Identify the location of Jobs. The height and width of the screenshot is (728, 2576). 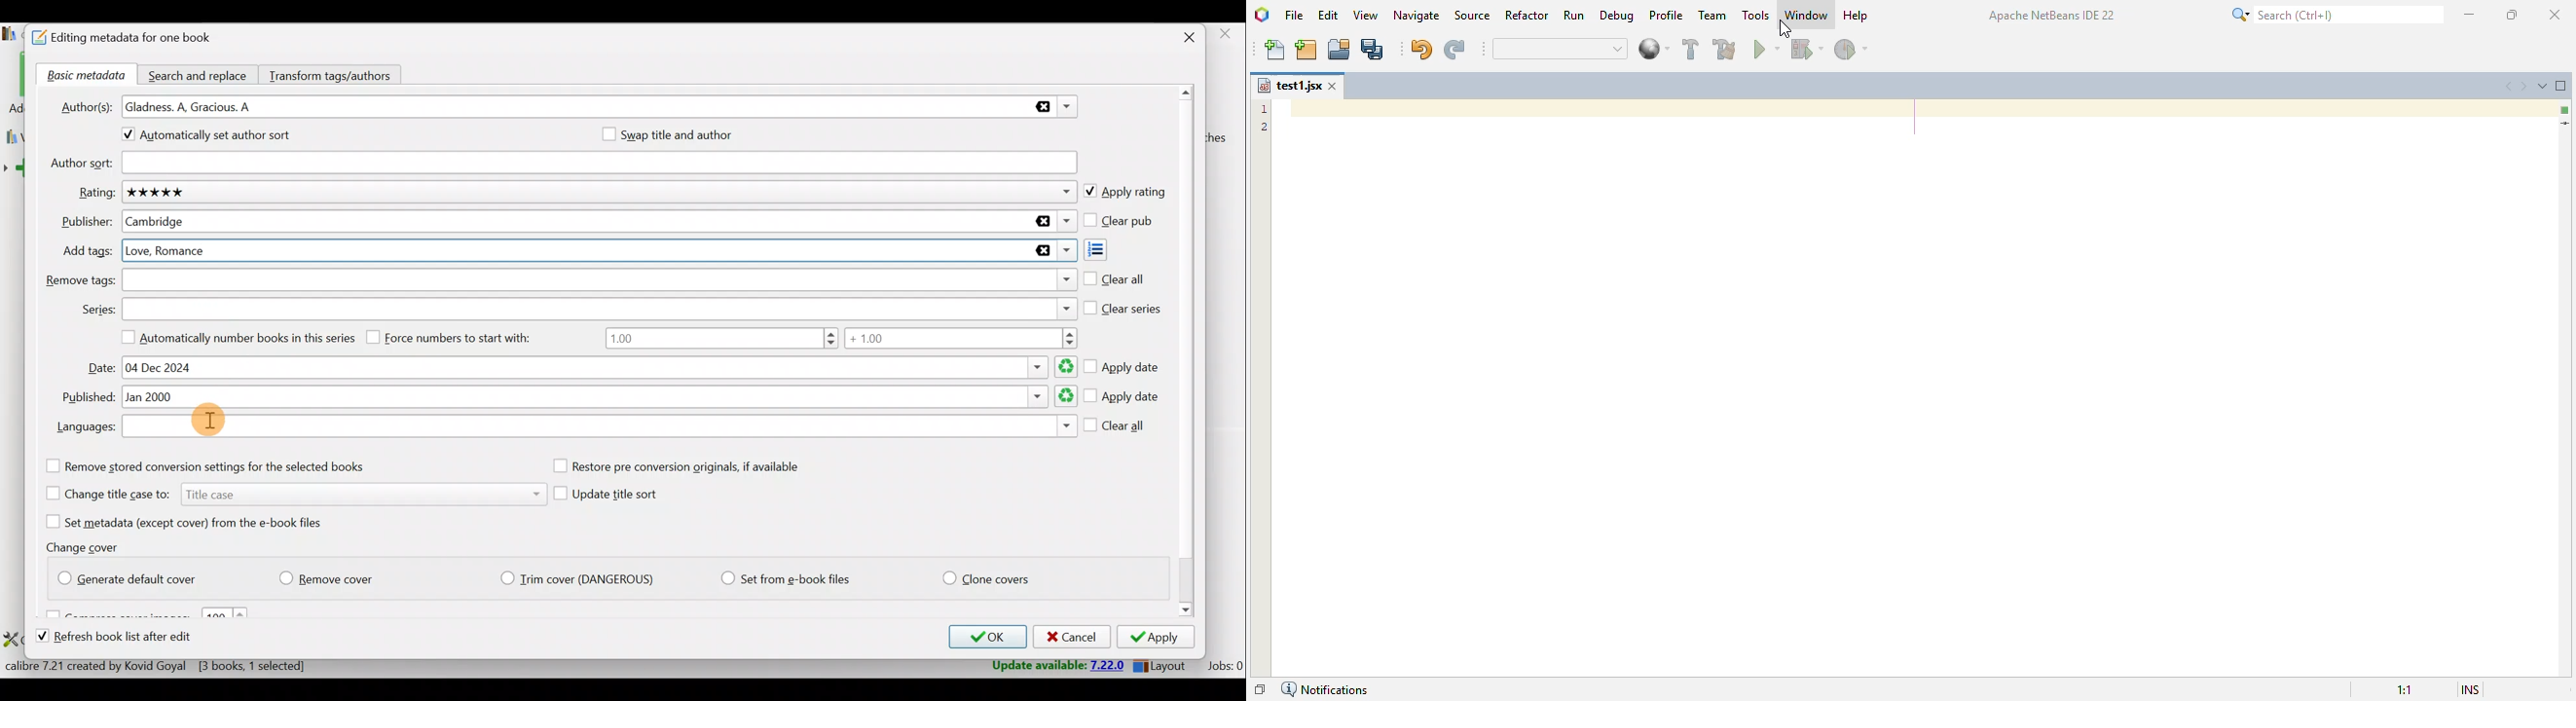
(1224, 665).